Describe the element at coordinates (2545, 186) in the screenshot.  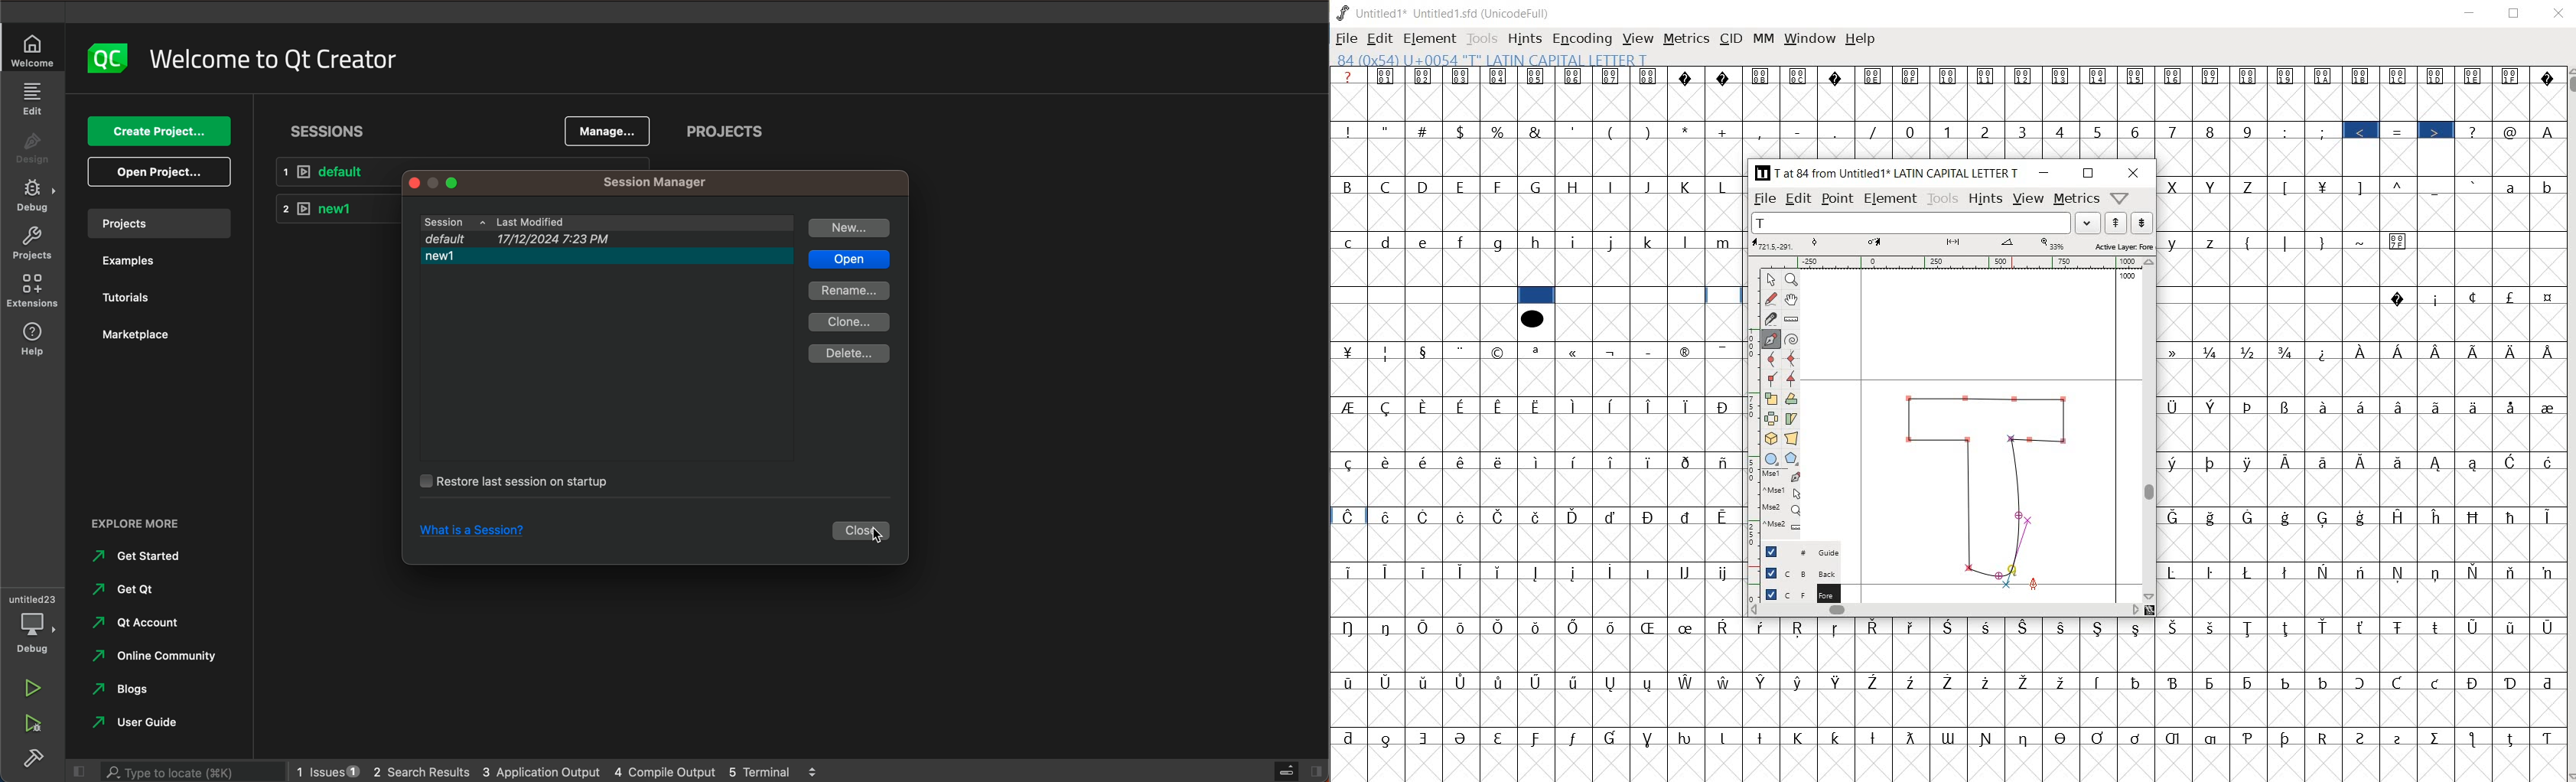
I see `b` at that location.